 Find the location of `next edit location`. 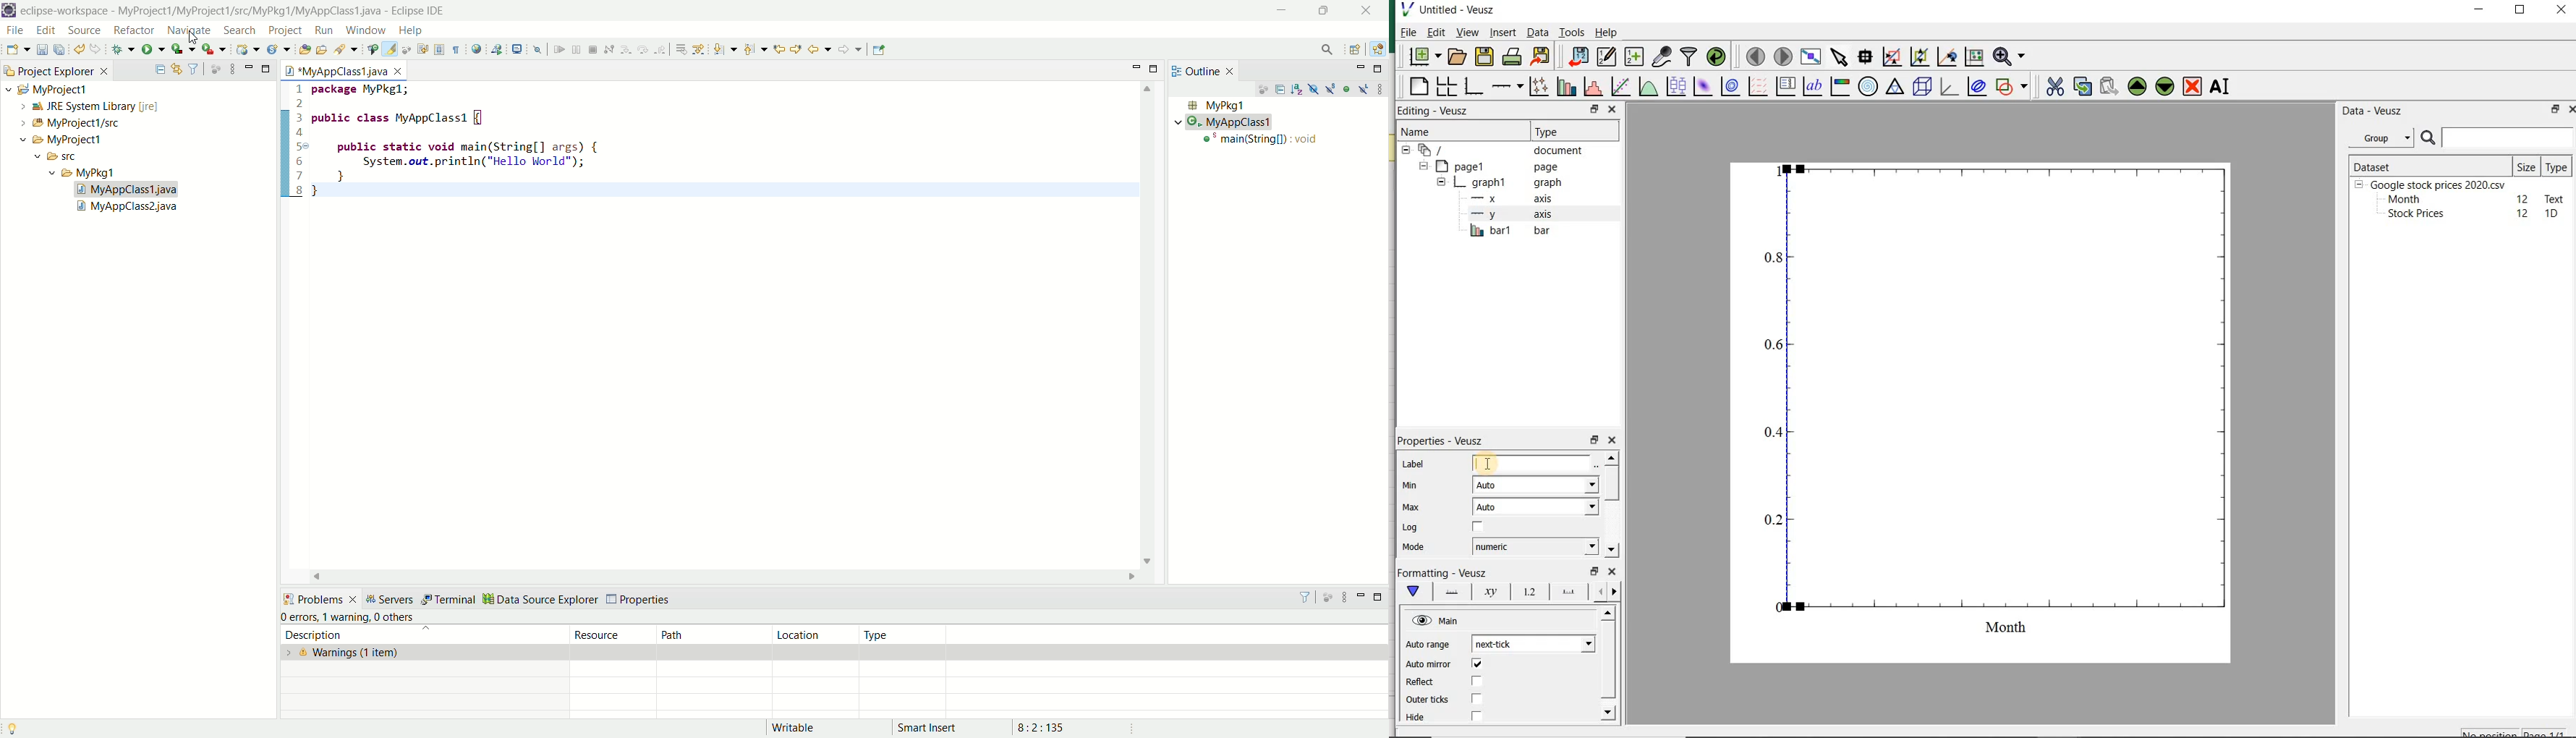

next edit location is located at coordinates (796, 48).